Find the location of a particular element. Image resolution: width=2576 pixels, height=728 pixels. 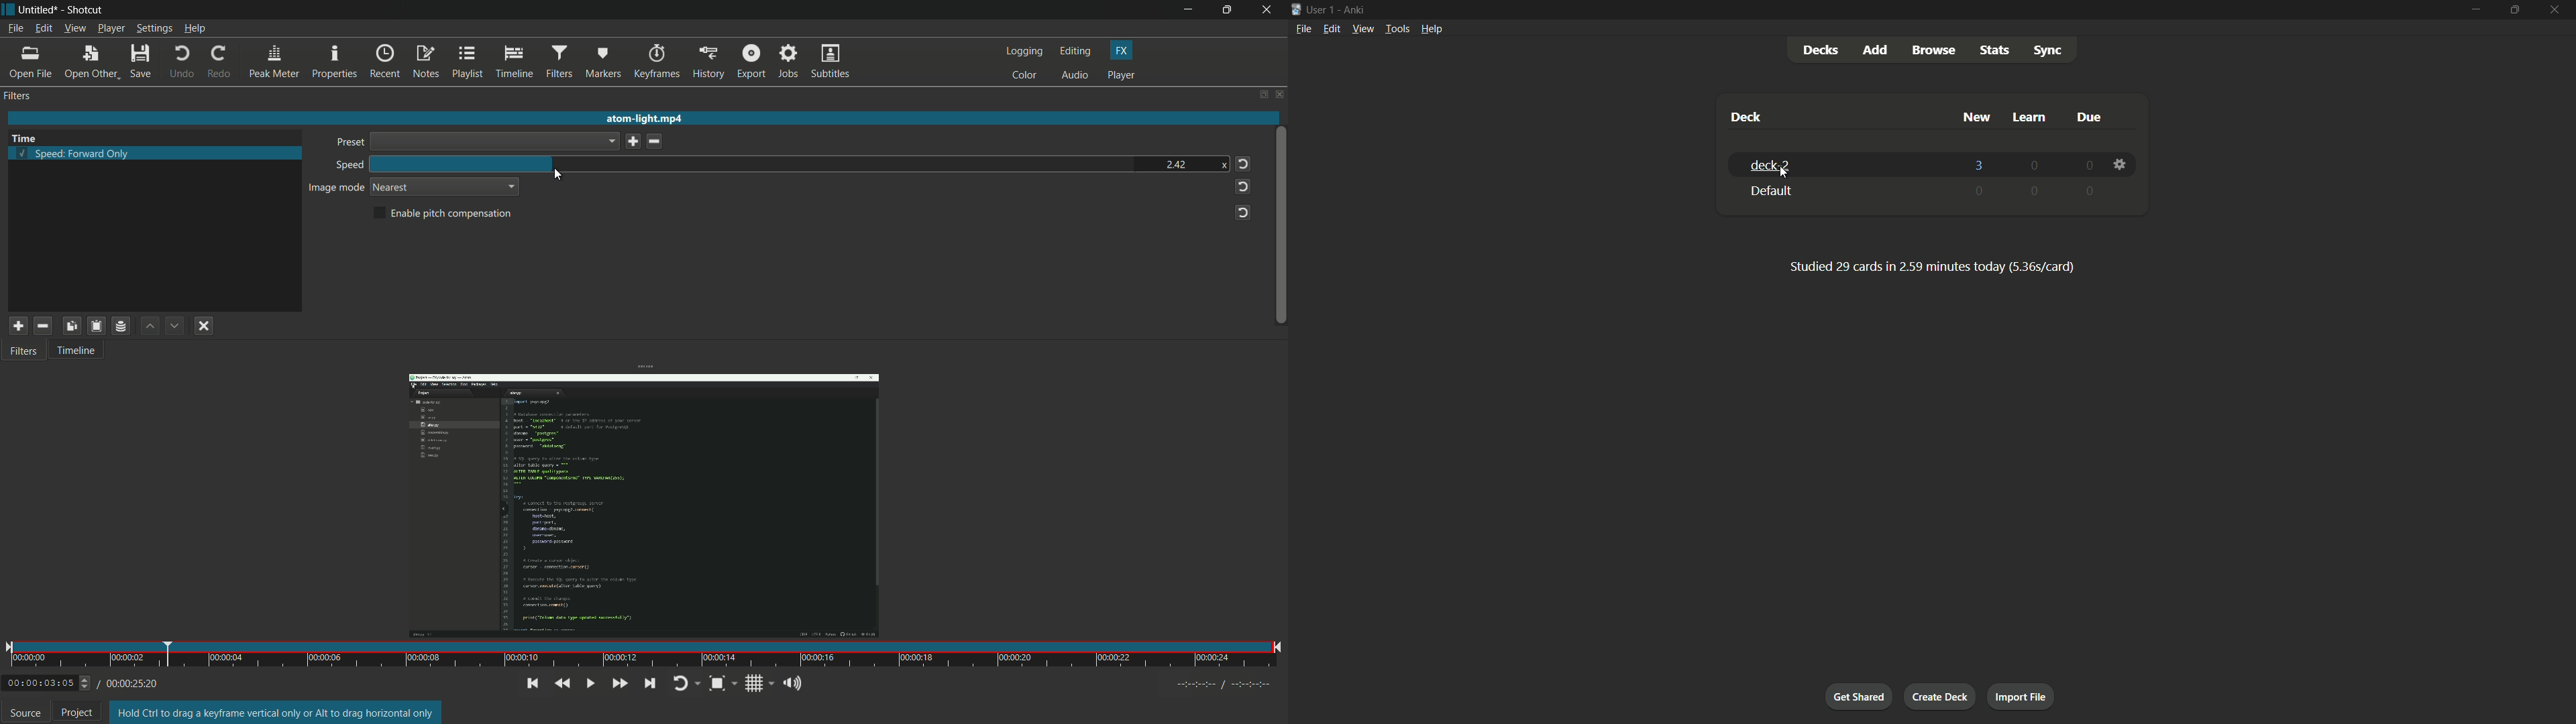

0 is located at coordinates (1983, 192).